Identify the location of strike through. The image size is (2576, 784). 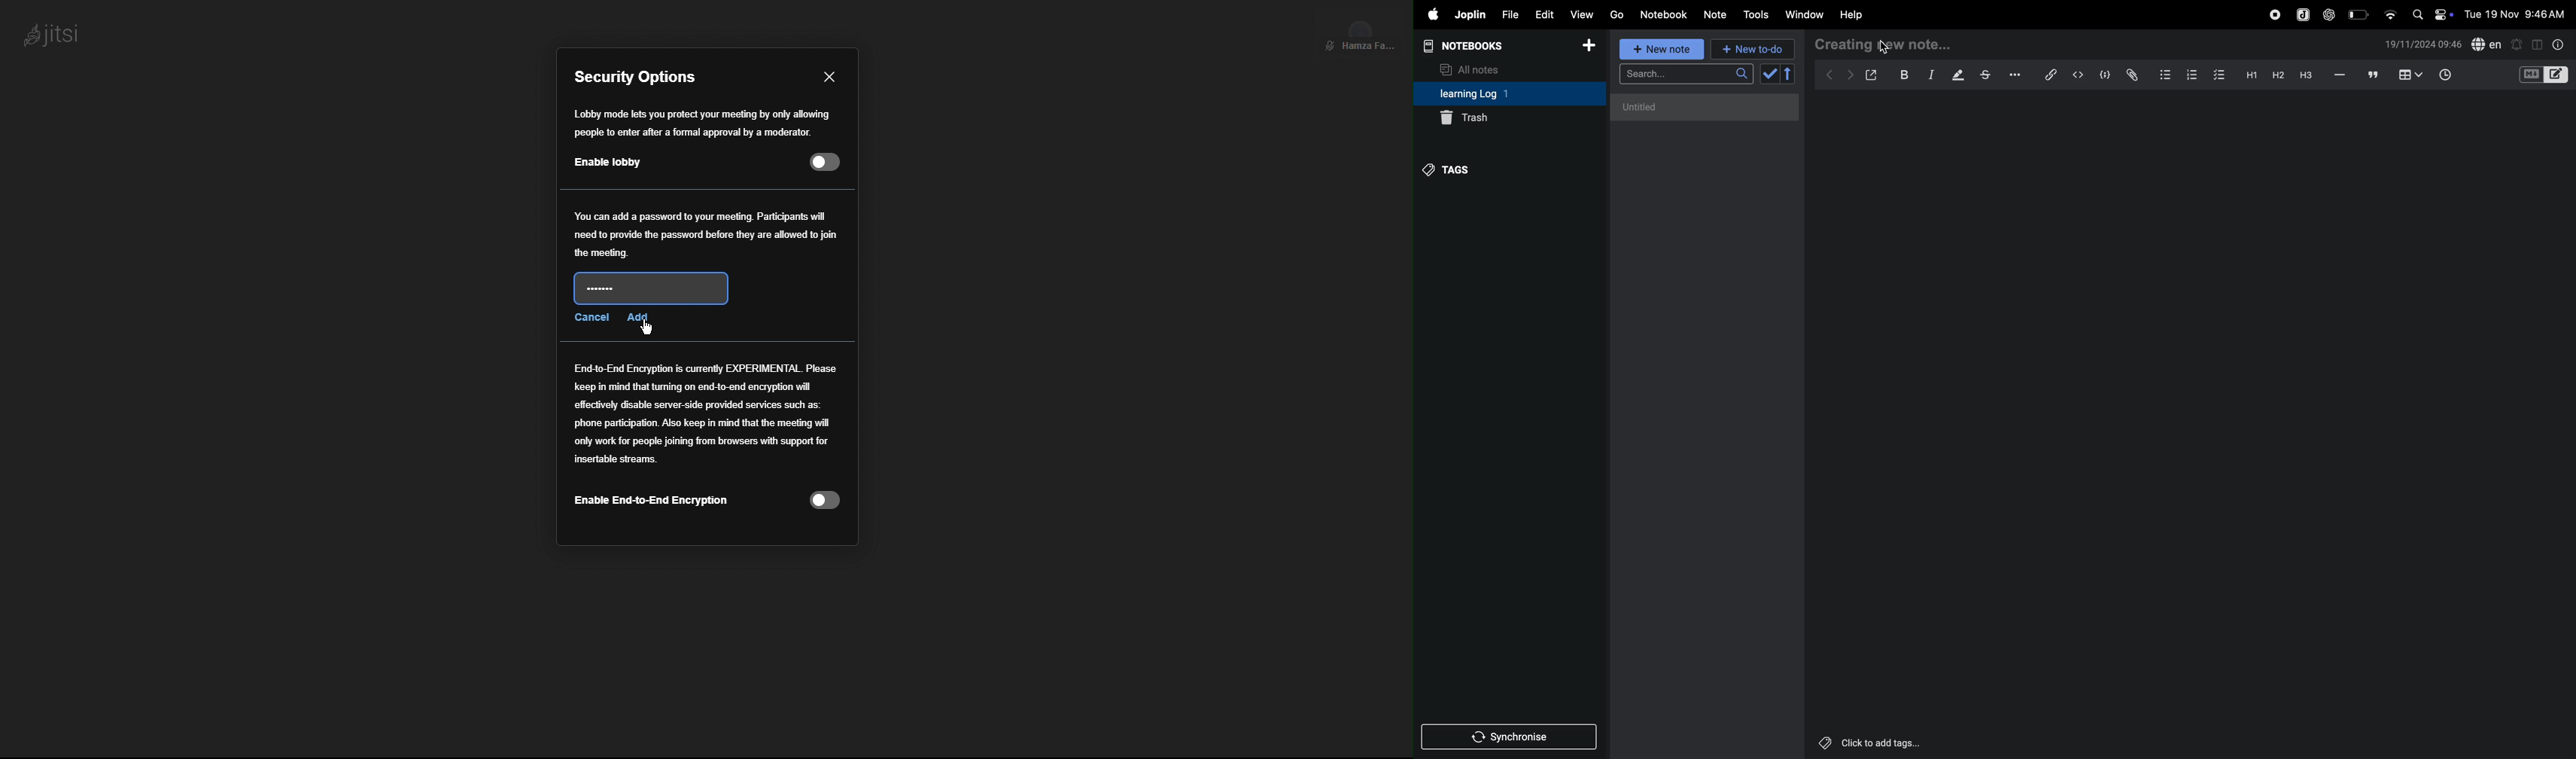
(1986, 75).